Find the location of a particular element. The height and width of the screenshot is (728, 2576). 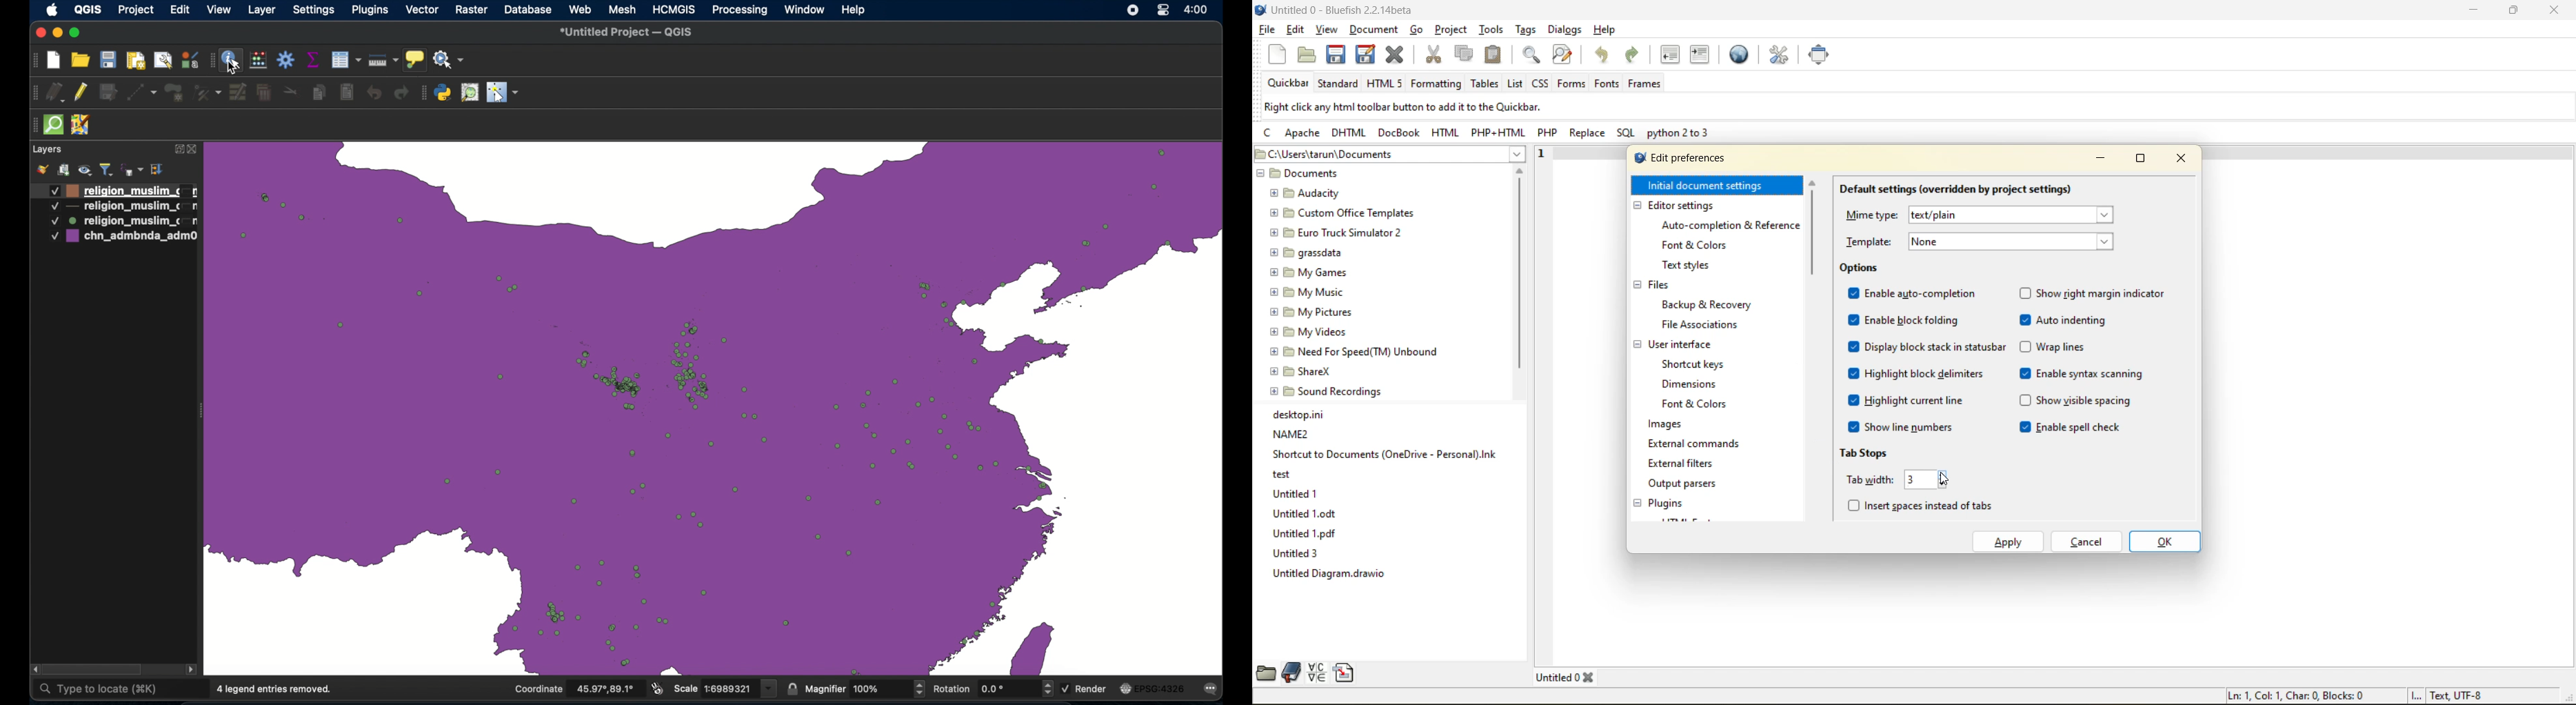

text styles is located at coordinates (1691, 266).